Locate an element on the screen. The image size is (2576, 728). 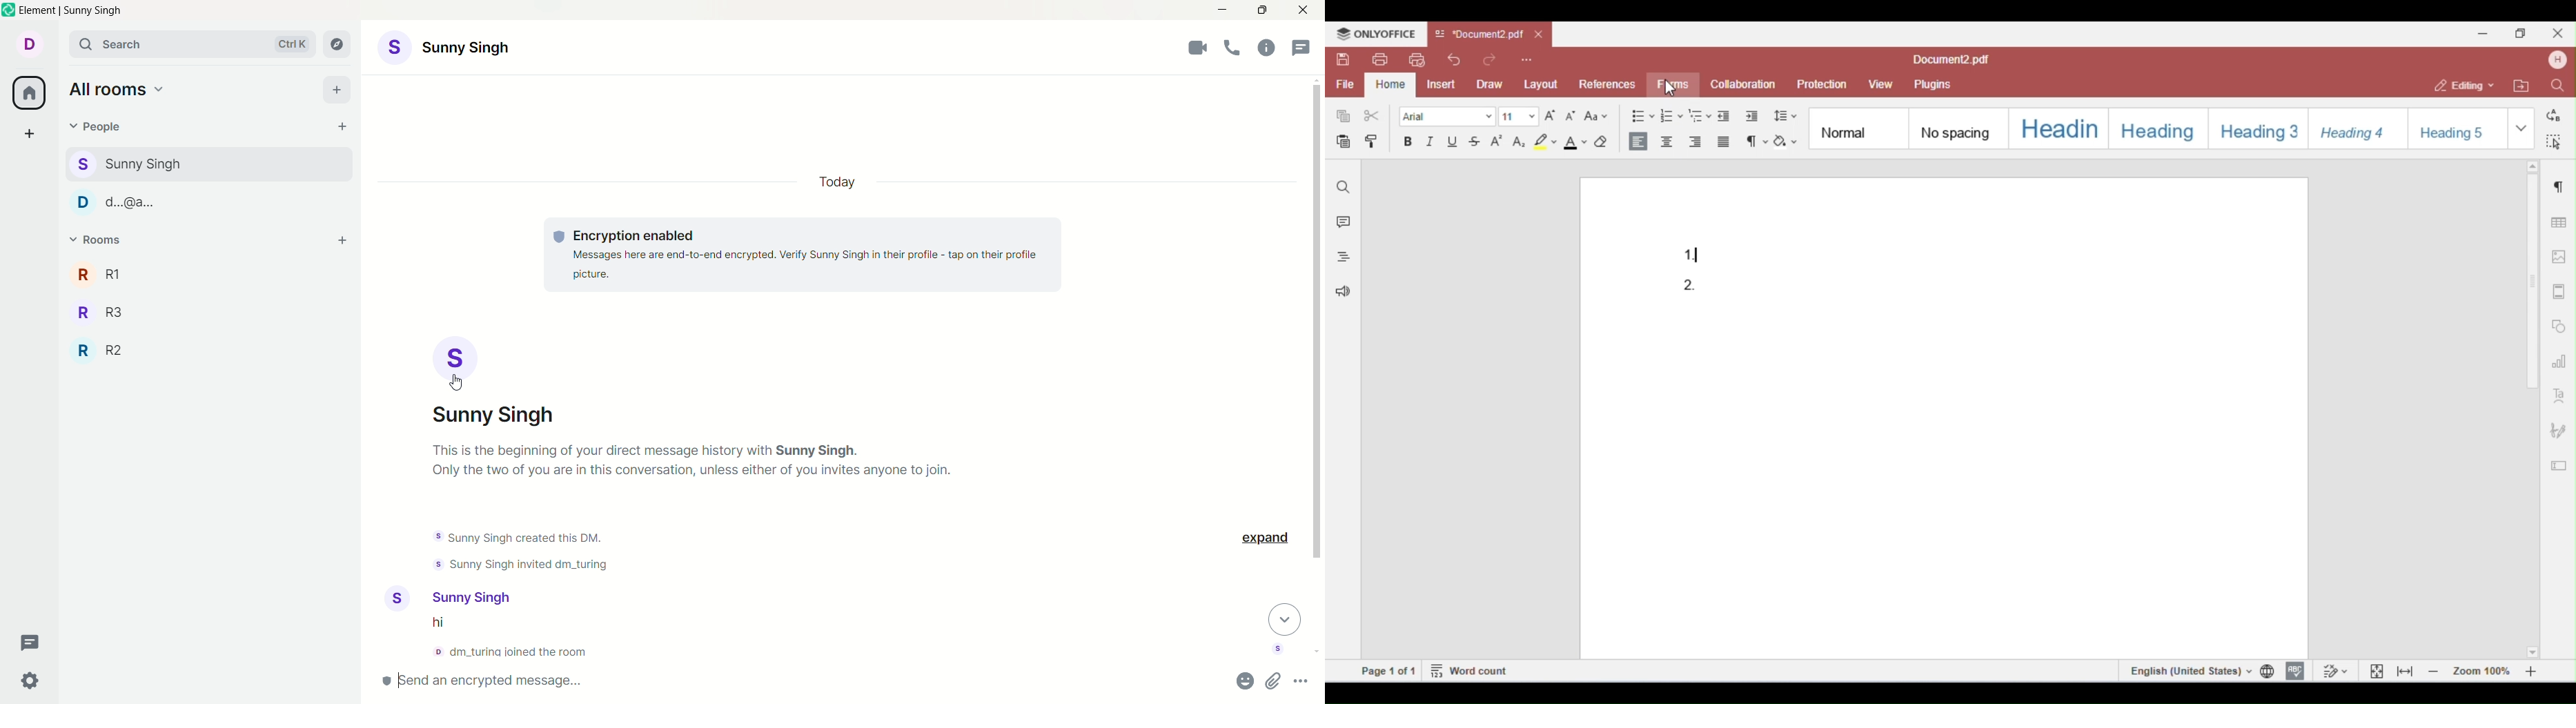
people is located at coordinates (98, 130).